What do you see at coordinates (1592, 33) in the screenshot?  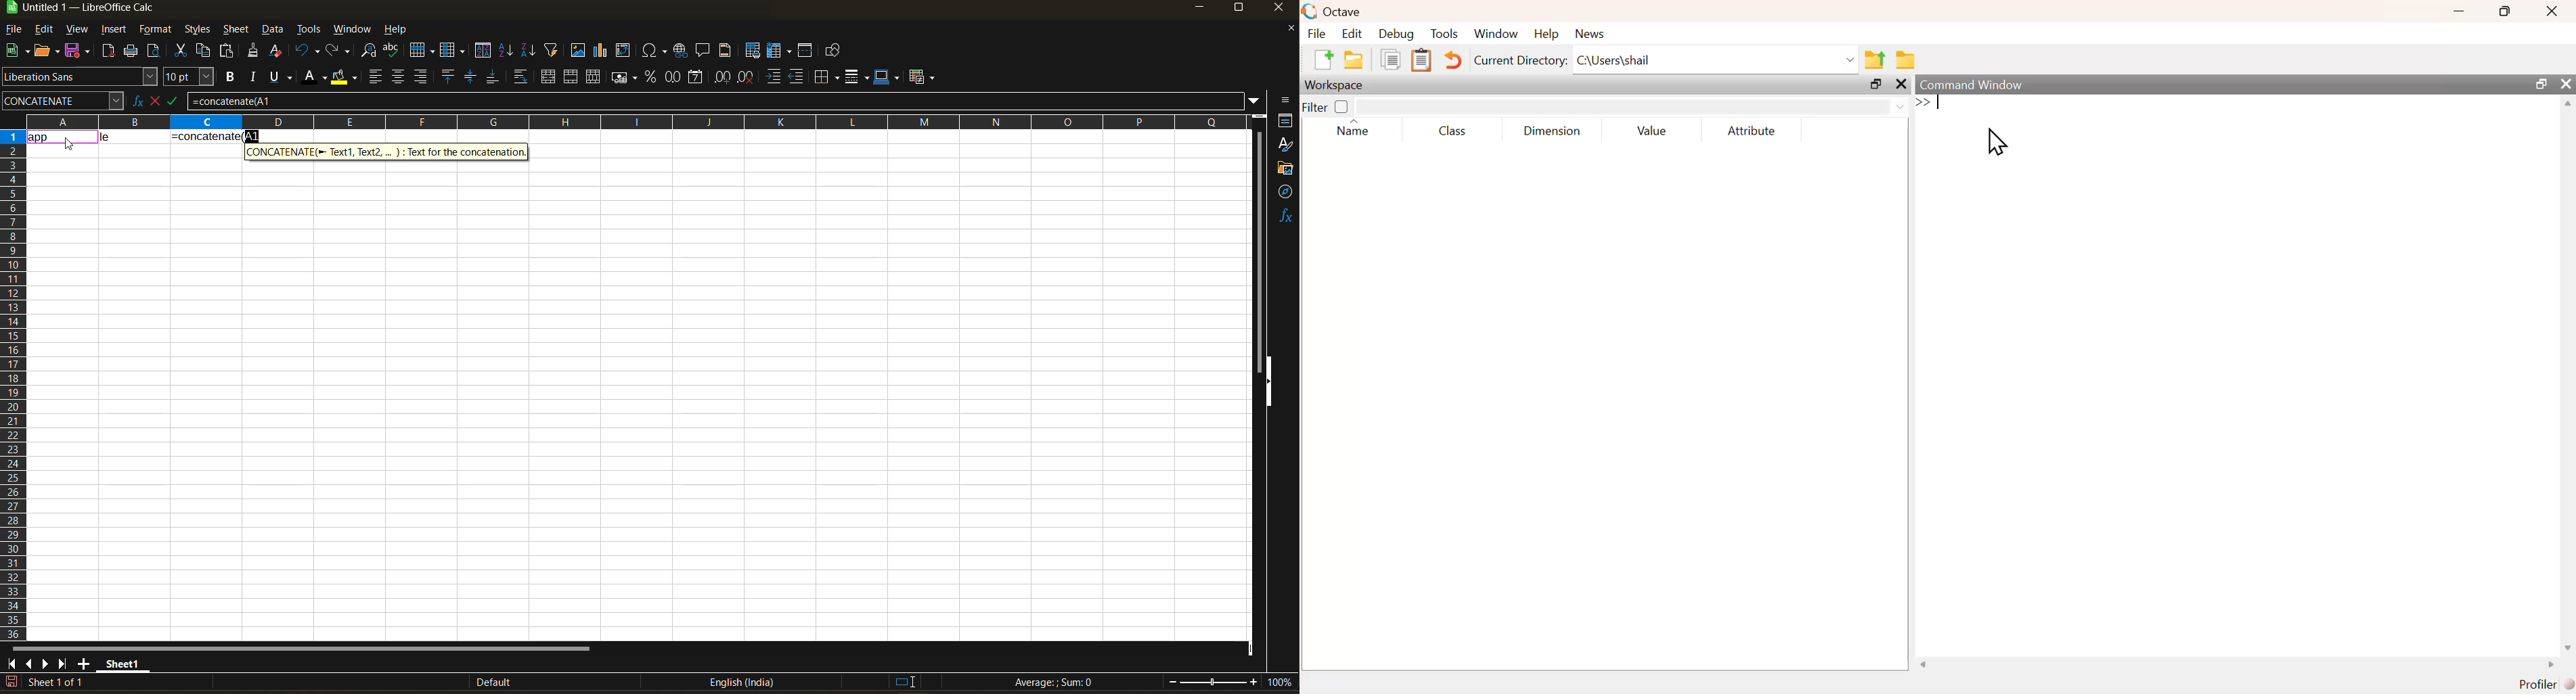 I see `news` at bounding box center [1592, 33].